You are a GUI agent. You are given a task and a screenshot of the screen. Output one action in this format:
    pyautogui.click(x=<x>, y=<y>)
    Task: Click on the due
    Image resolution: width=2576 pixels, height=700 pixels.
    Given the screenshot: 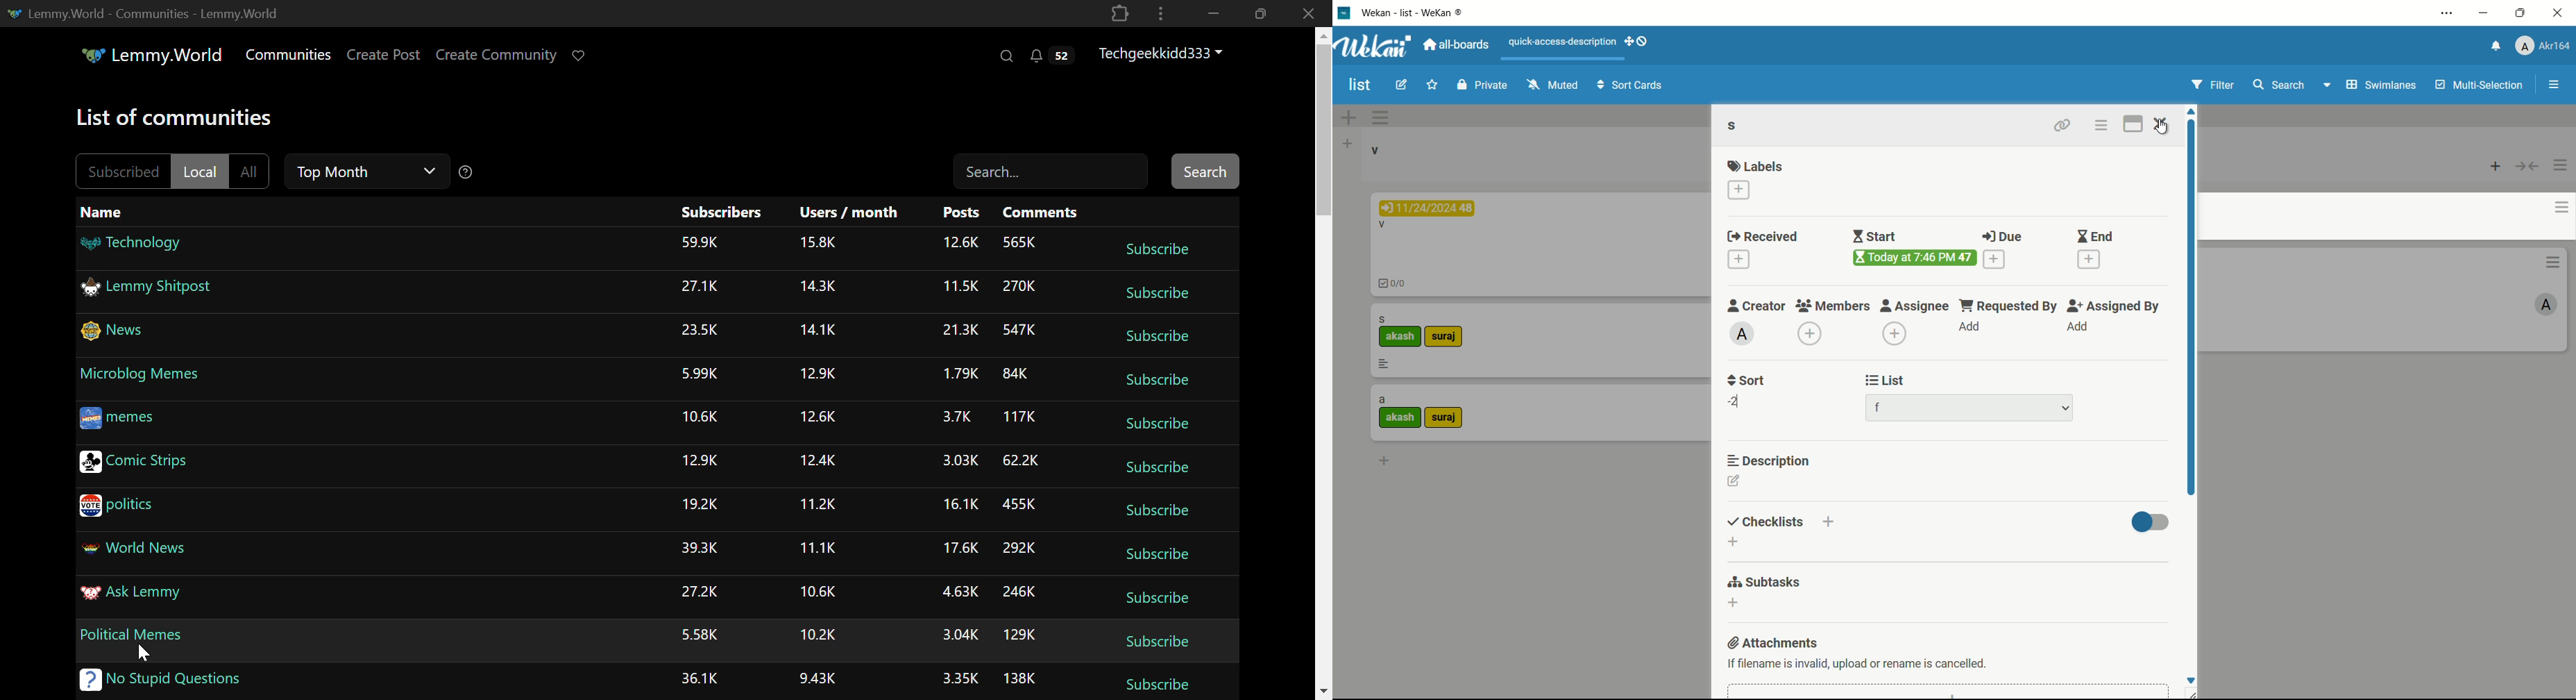 What is the action you would take?
    pyautogui.click(x=1999, y=237)
    